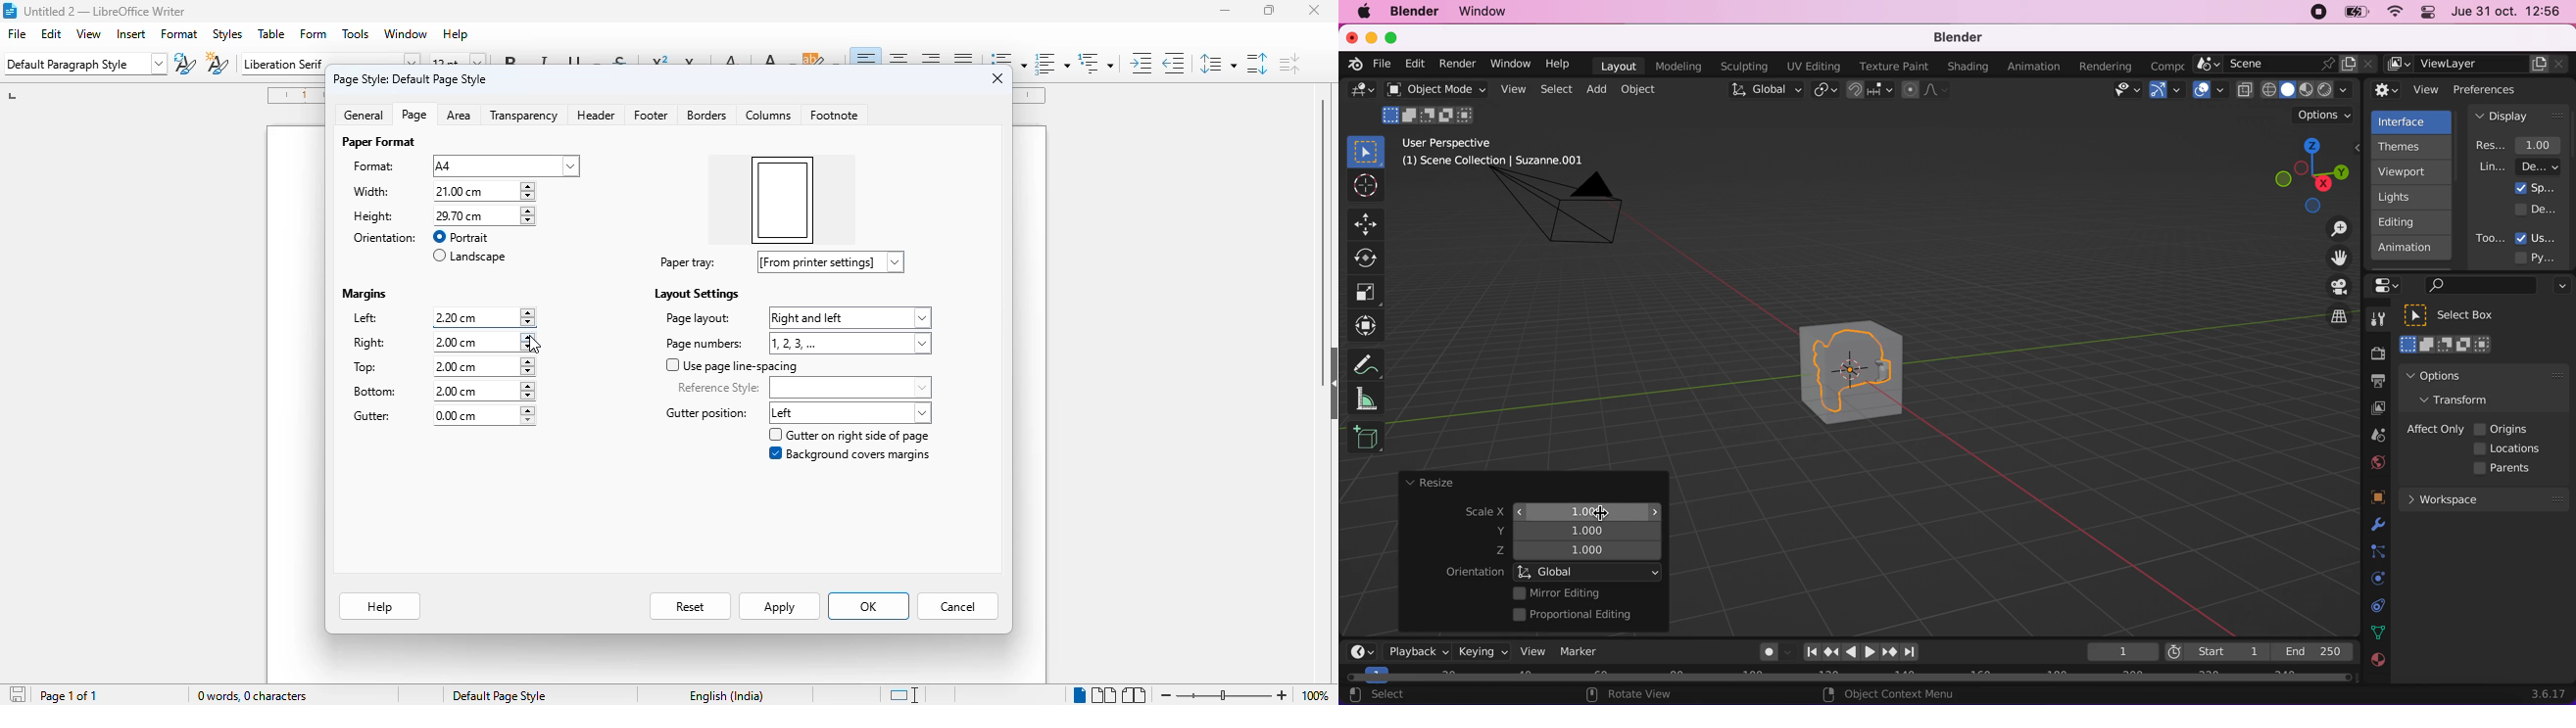 This screenshot has height=728, width=2576. I want to click on resize, so click(1429, 484).